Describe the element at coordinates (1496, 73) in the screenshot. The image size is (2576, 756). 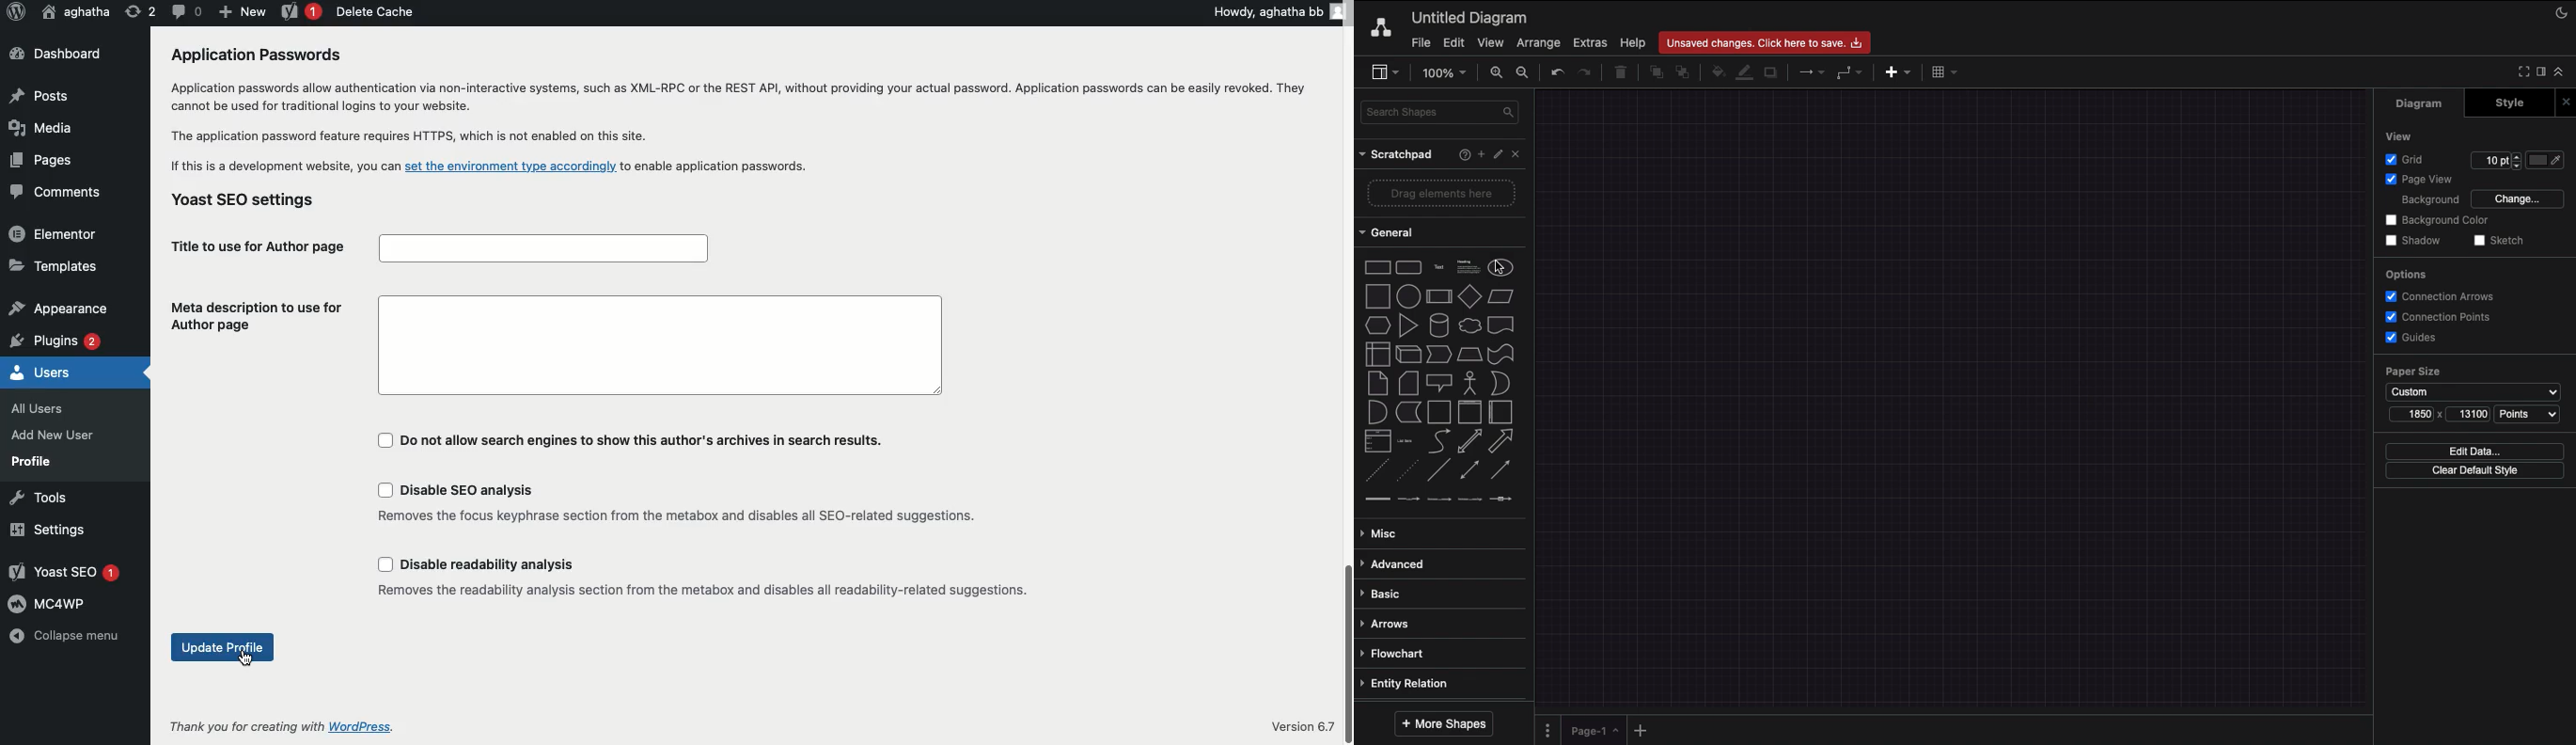
I see `Zoom in` at that location.